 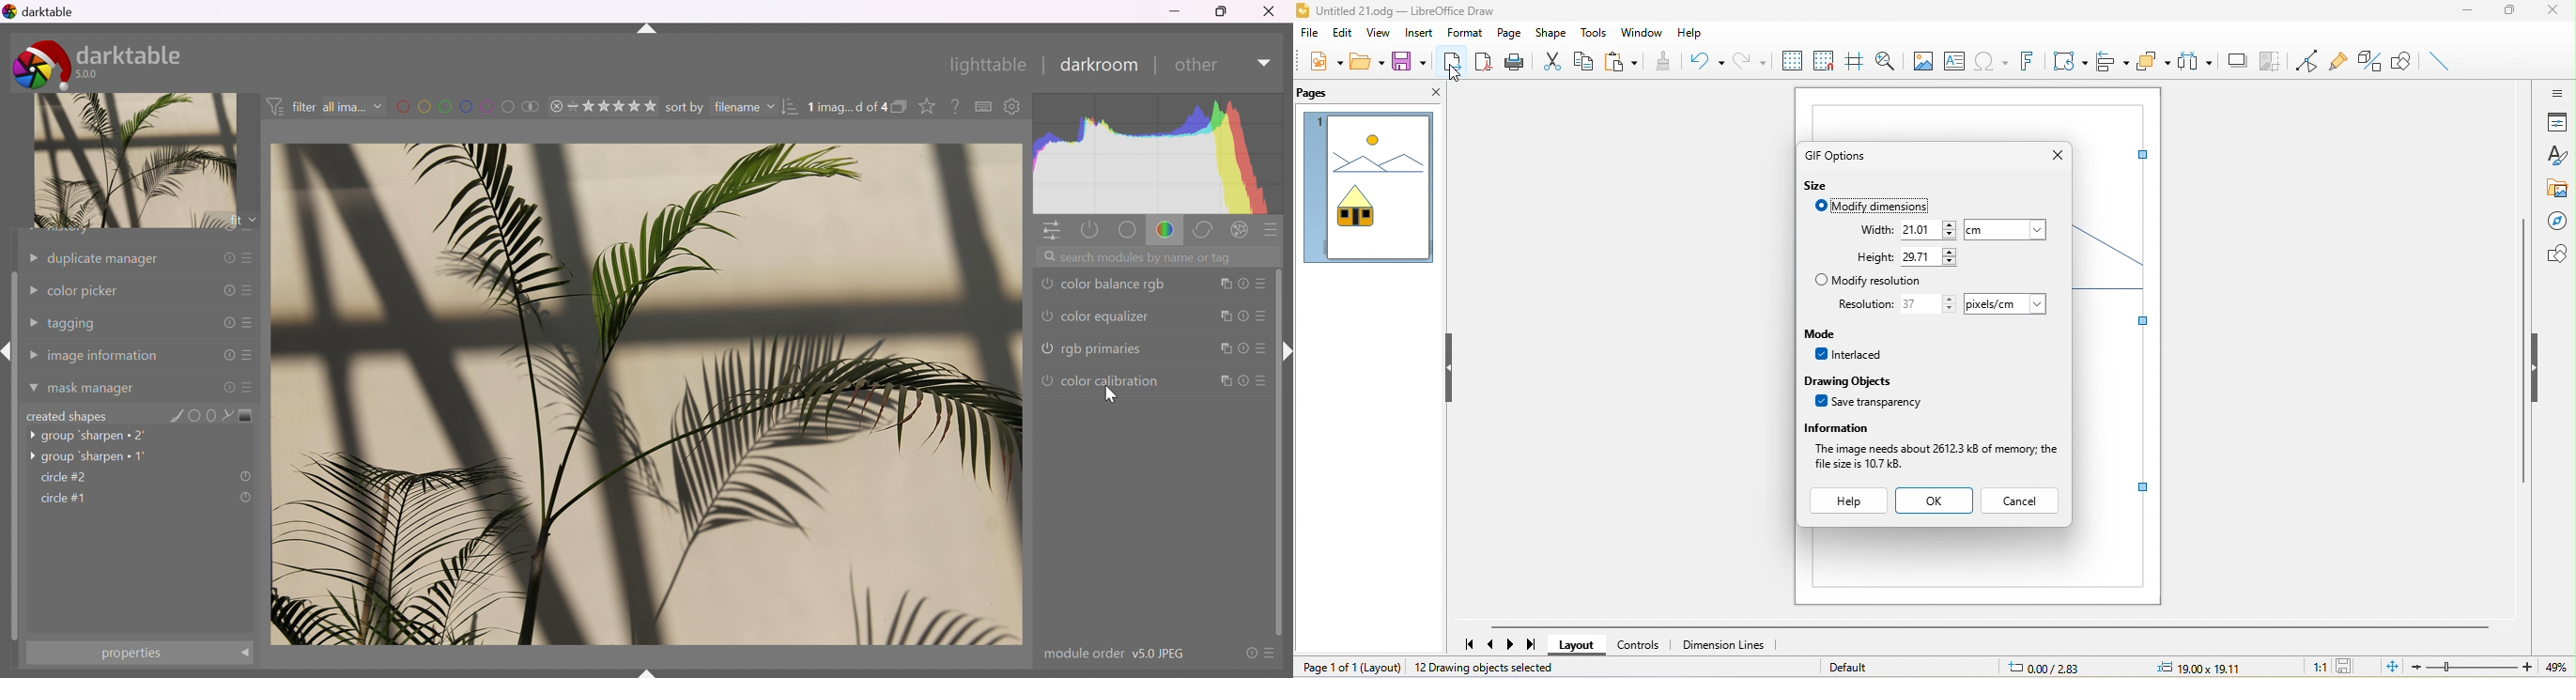 What do you see at coordinates (2555, 189) in the screenshot?
I see `gallery` at bounding box center [2555, 189].